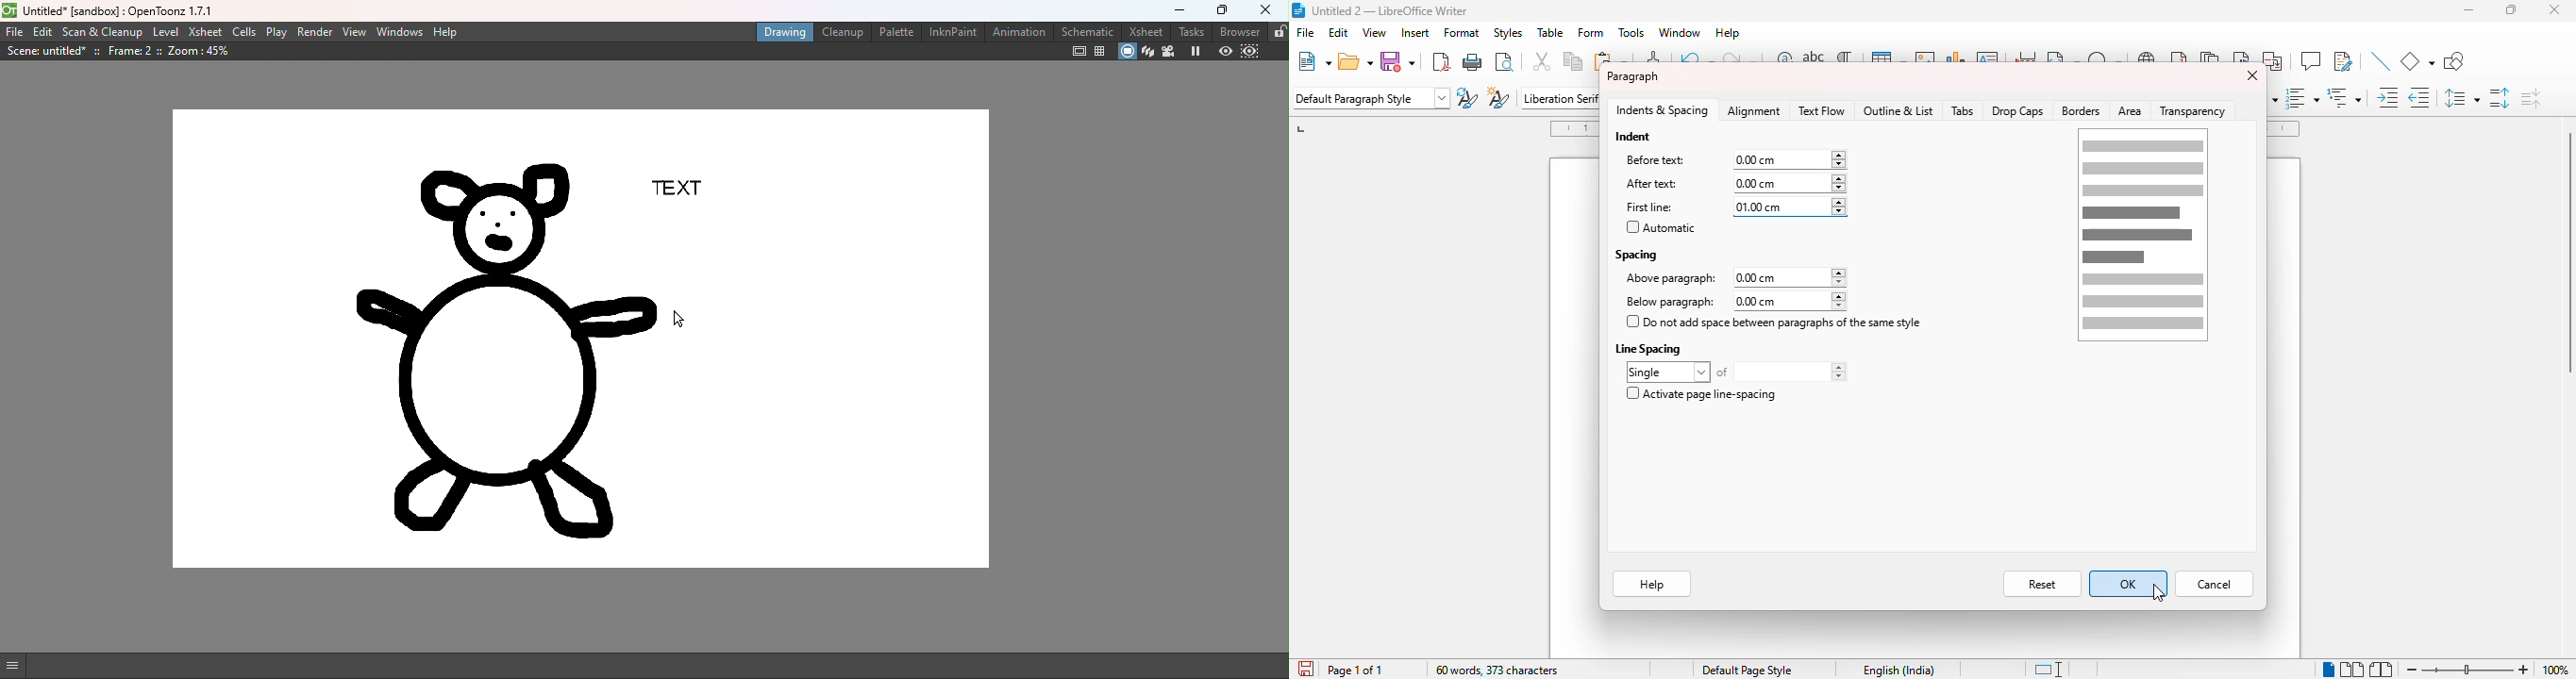  What do you see at coordinates (1732, 301) in the screenshot?
I see `below paragraph` at bounding box center [1732, 301].